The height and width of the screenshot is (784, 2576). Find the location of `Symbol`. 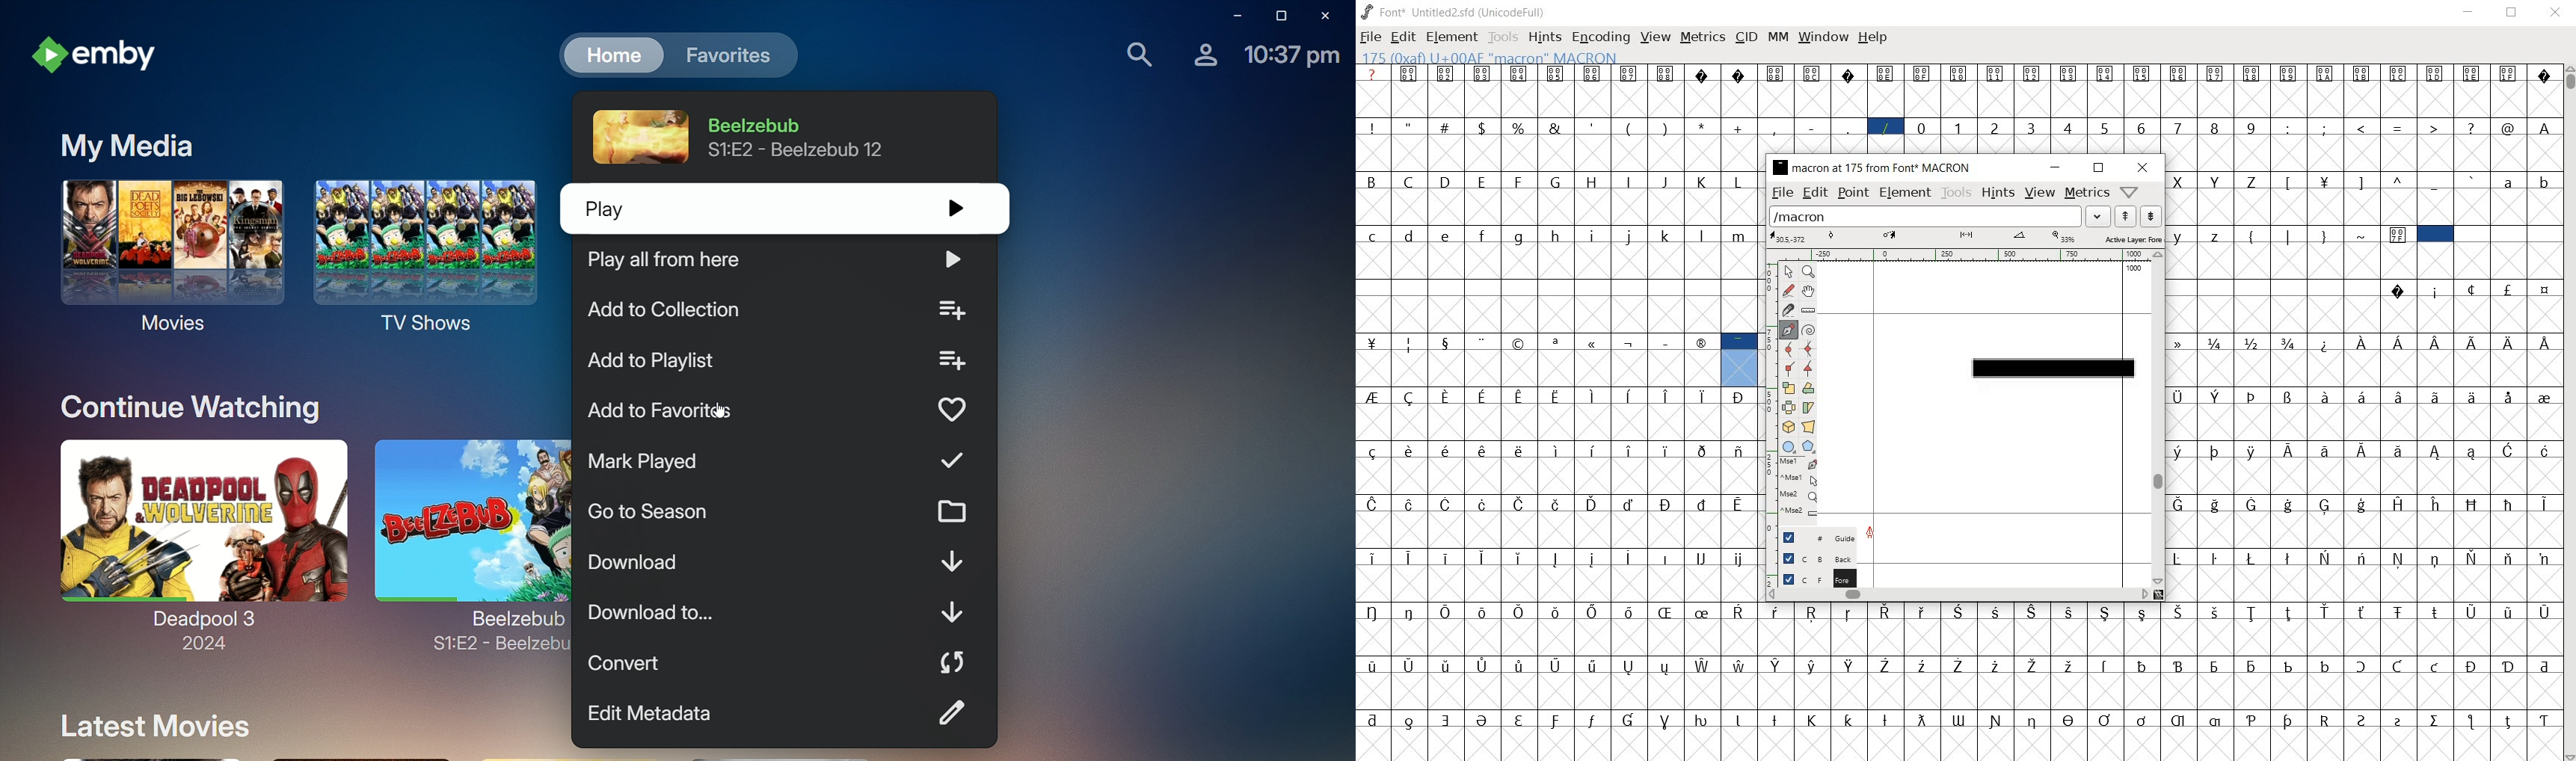

Symbol is located at coordinates (1777, 665).